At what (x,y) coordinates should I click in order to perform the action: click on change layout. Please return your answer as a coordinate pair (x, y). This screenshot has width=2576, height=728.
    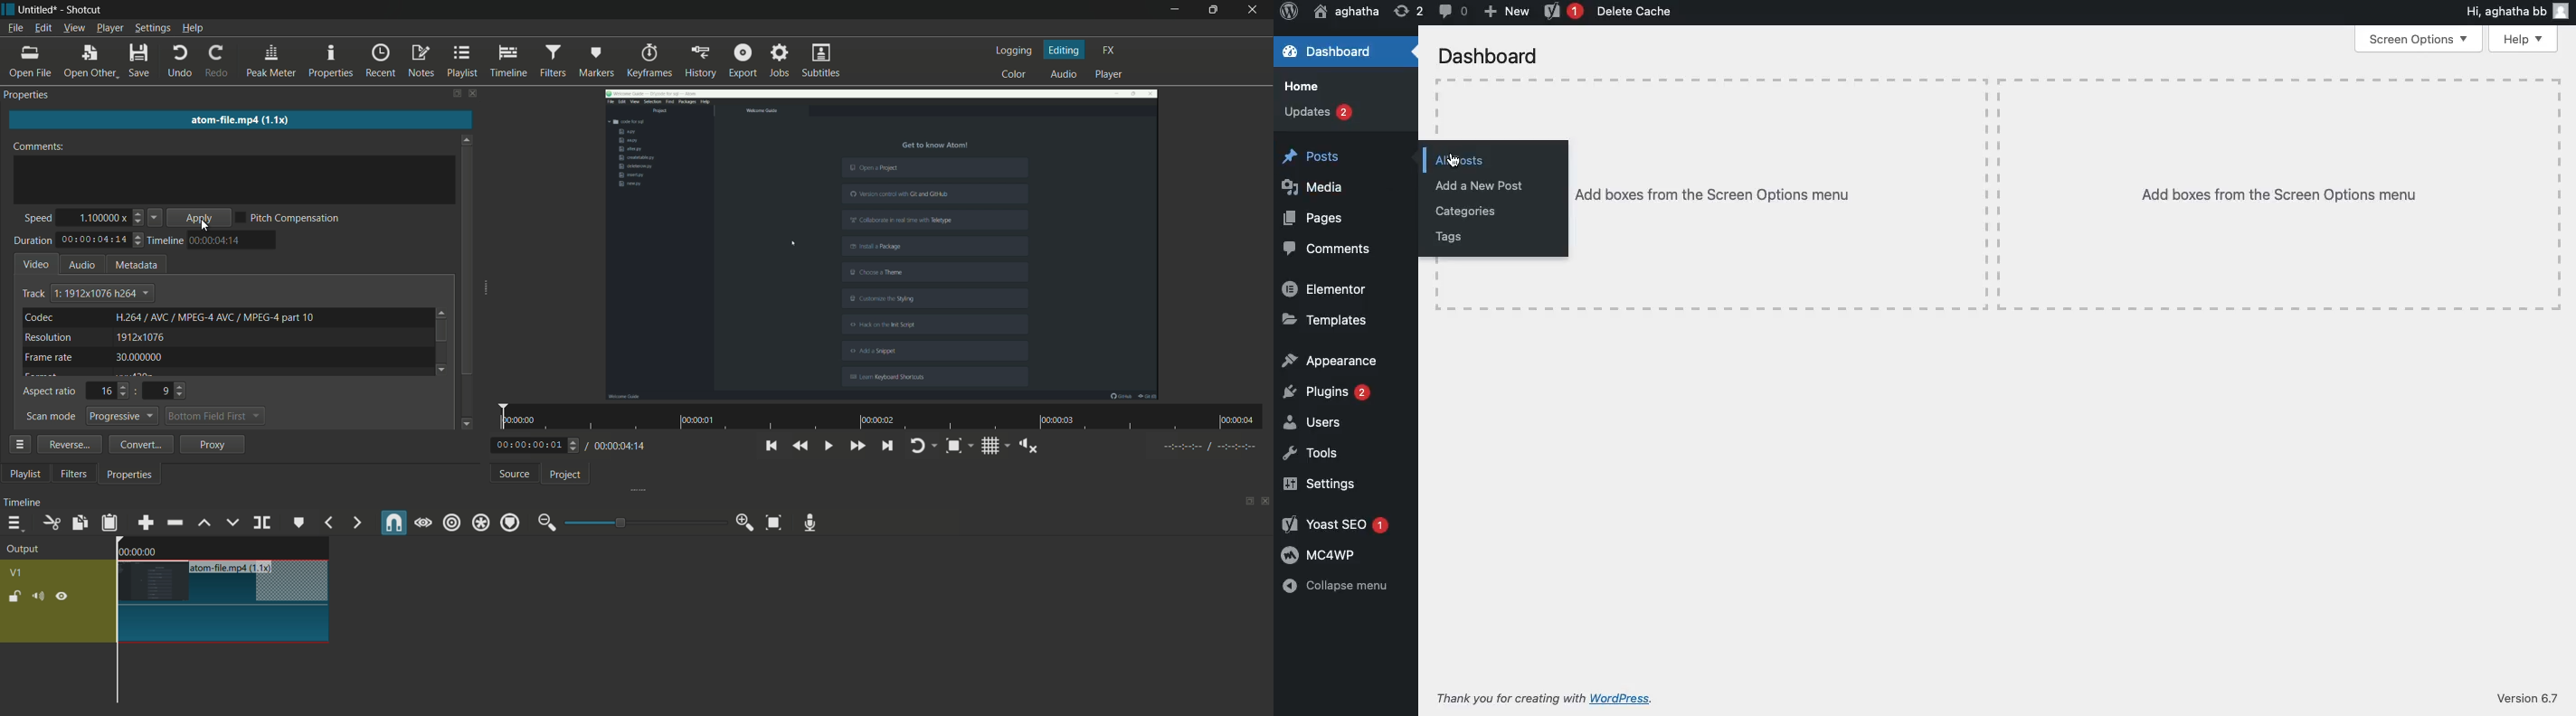
    Looking at the image, I should click on (1247, 501).